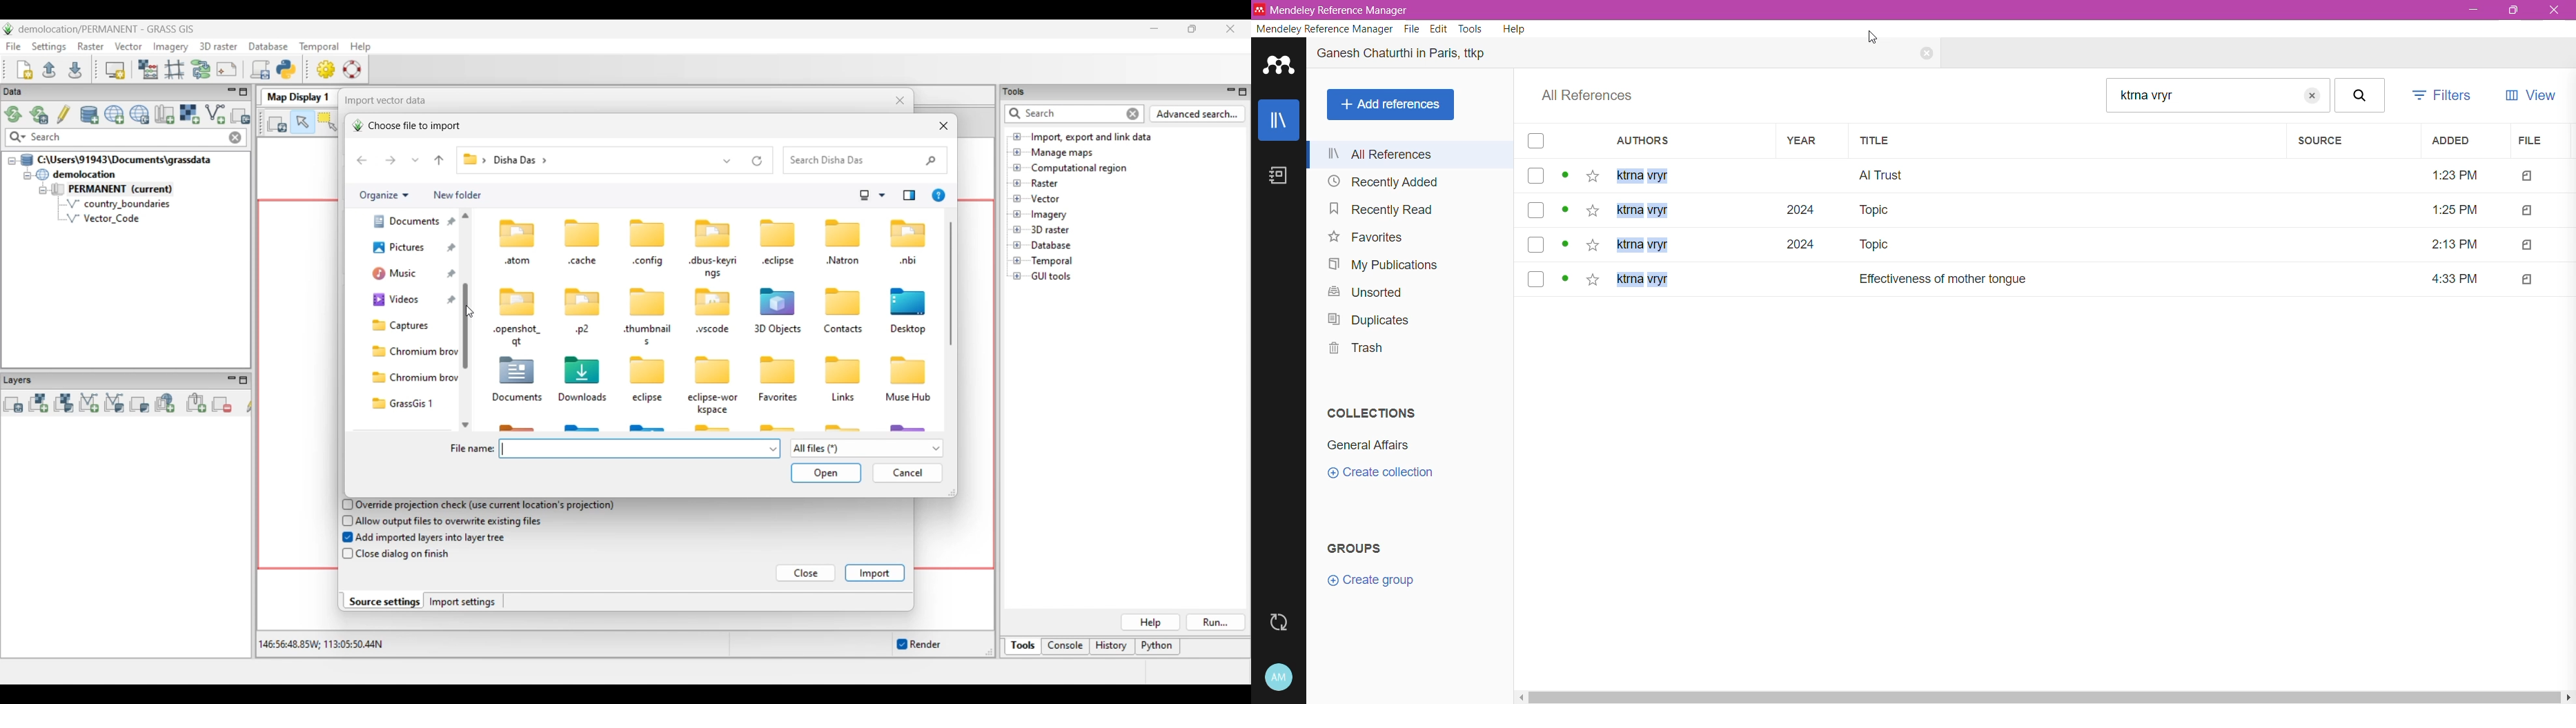  Describe the element at coordinates (2445, 95) in the screenshot. I see `Filters` at that location.